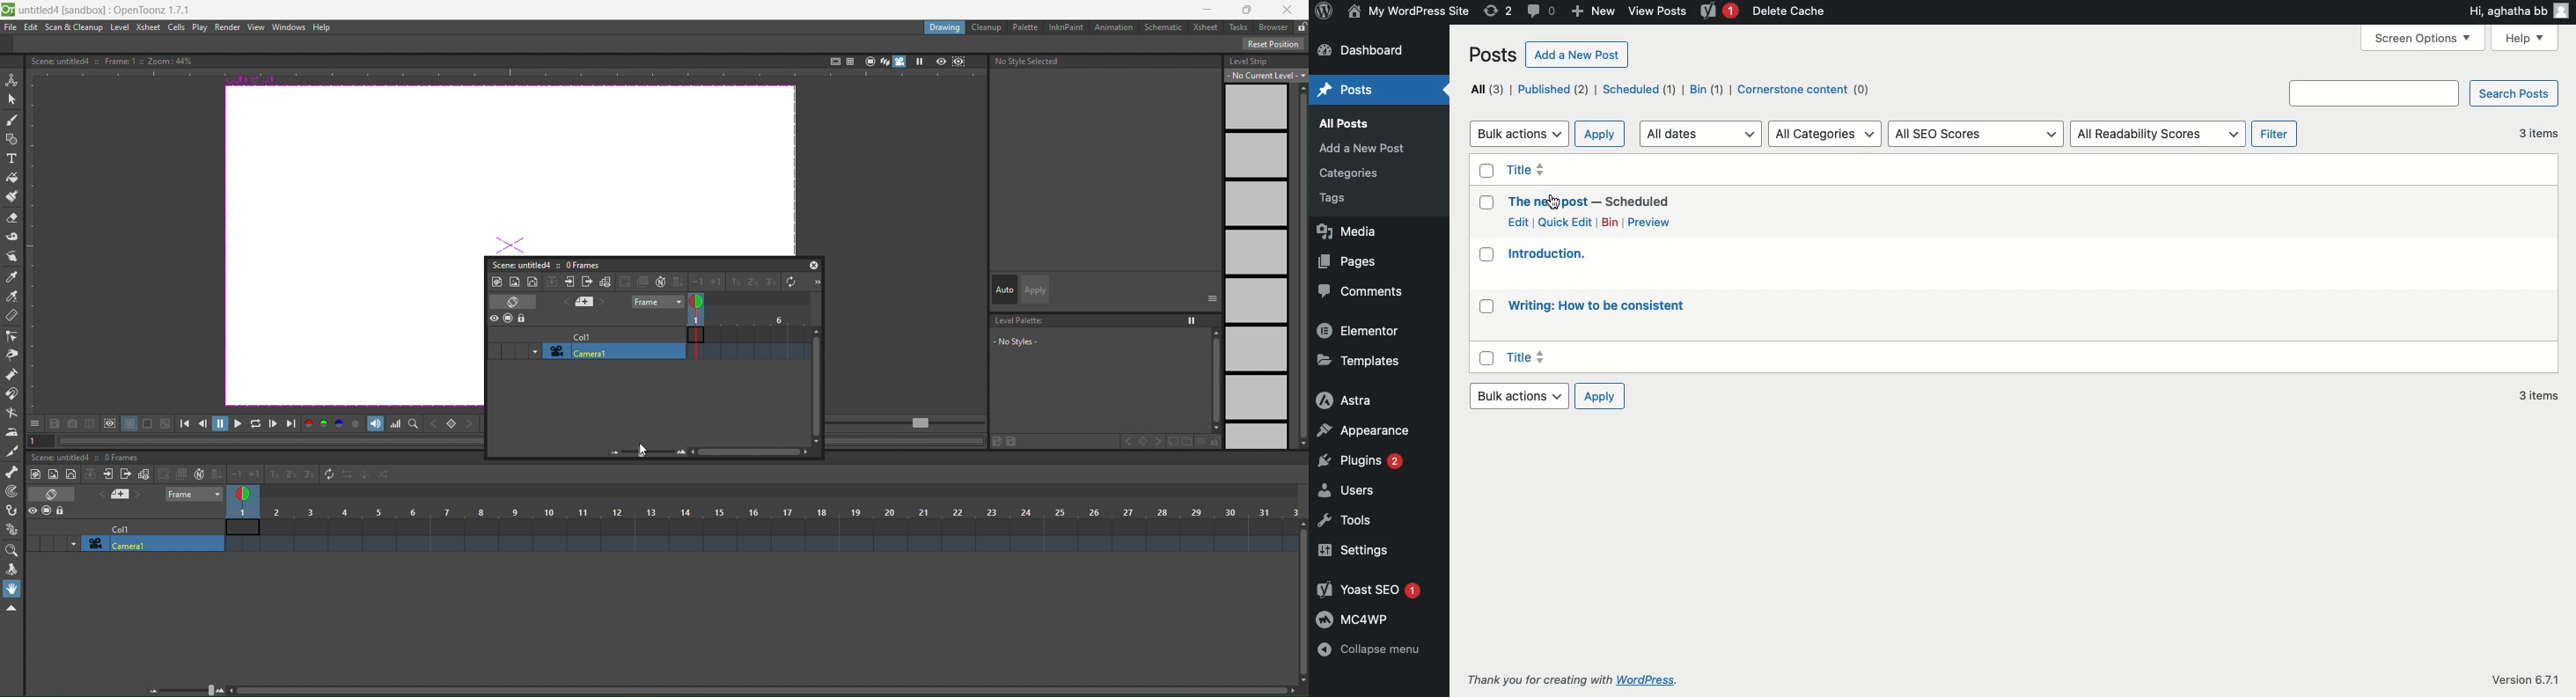 This screenshot has height=700, width=2576. Describe the element at coordinates (1241, 27) in the screenshot. I see `tasks` at that location.